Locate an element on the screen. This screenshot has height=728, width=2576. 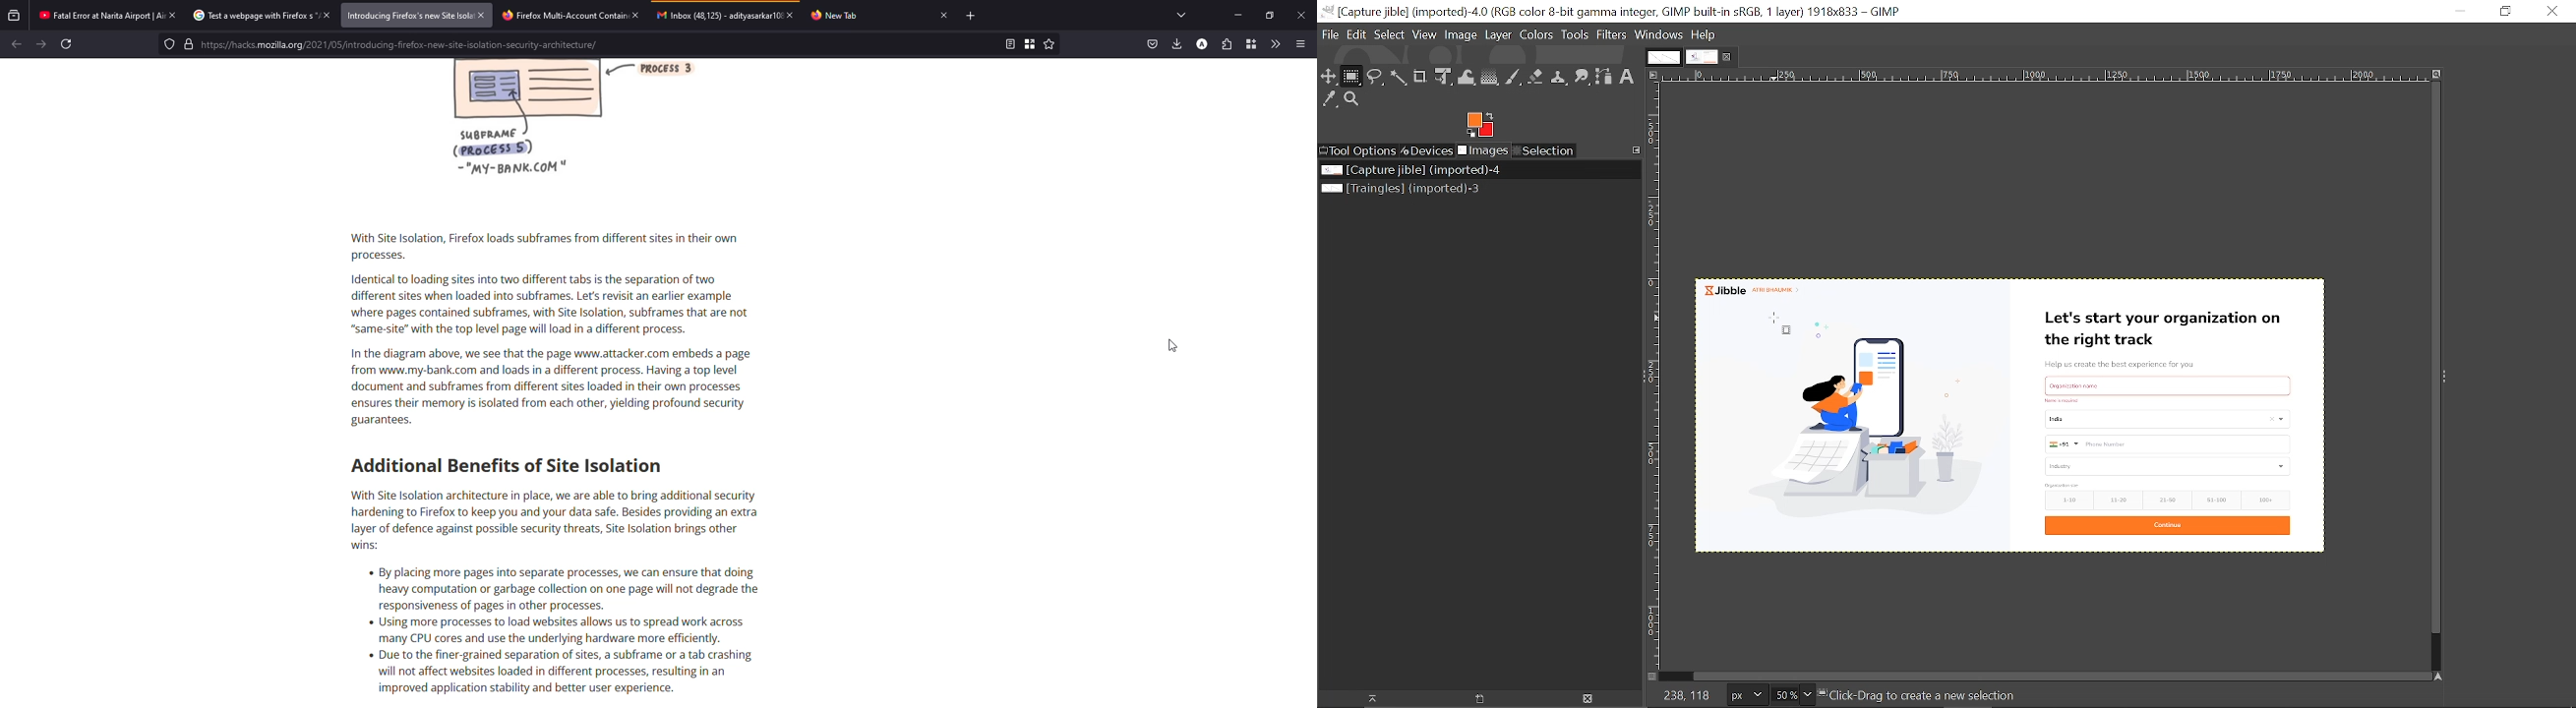
close is located at coordinates (484, 14).